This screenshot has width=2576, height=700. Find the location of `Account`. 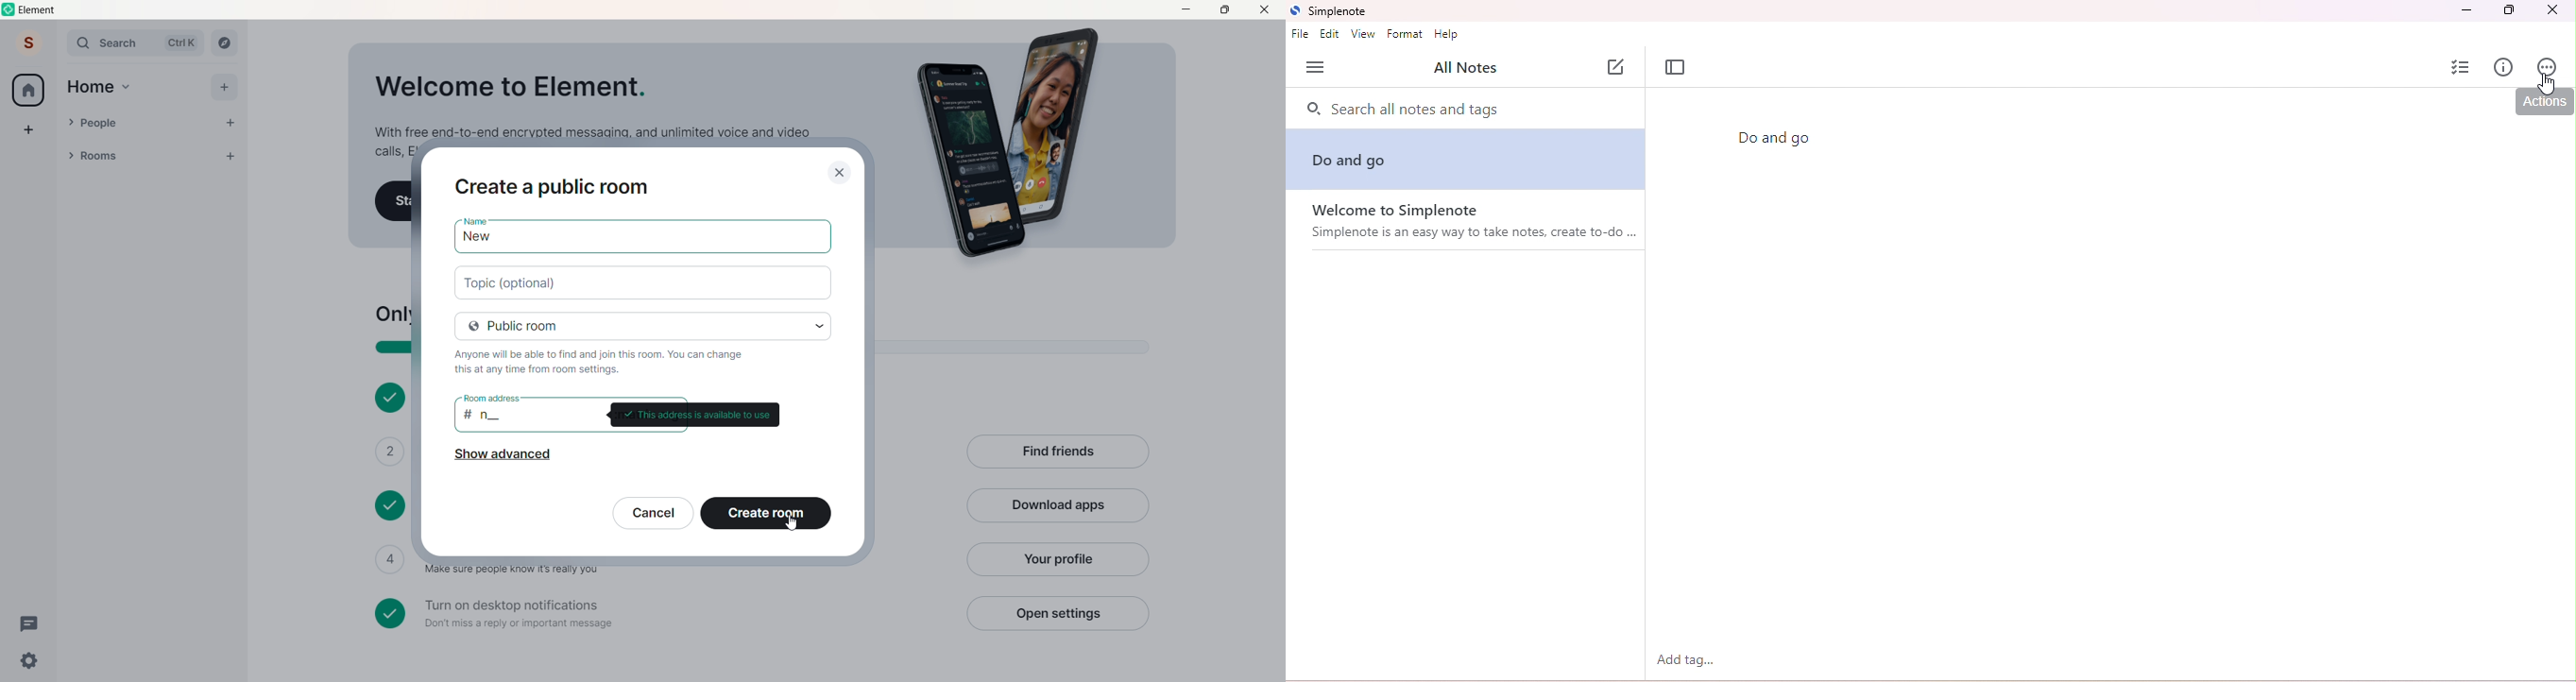

Account is located at coordinates (29, 42).